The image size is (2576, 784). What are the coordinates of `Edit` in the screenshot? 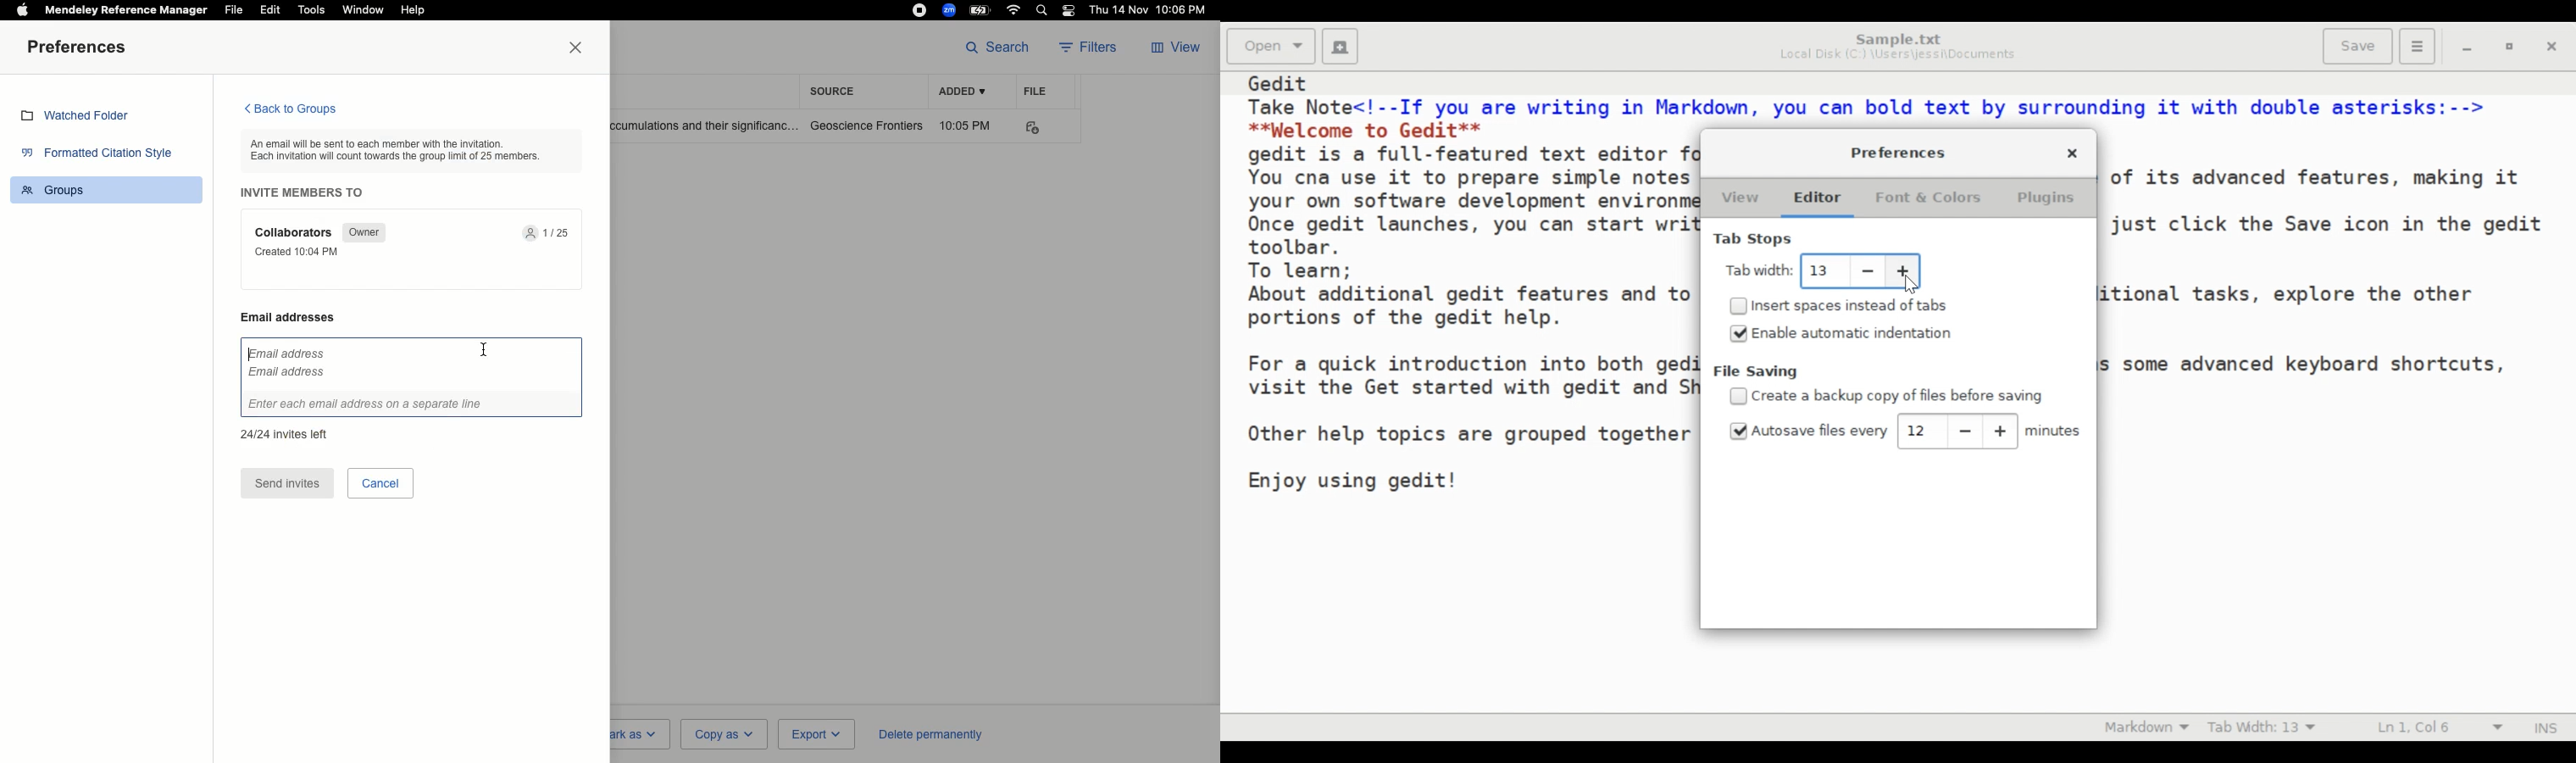 It's located at (270, 9).